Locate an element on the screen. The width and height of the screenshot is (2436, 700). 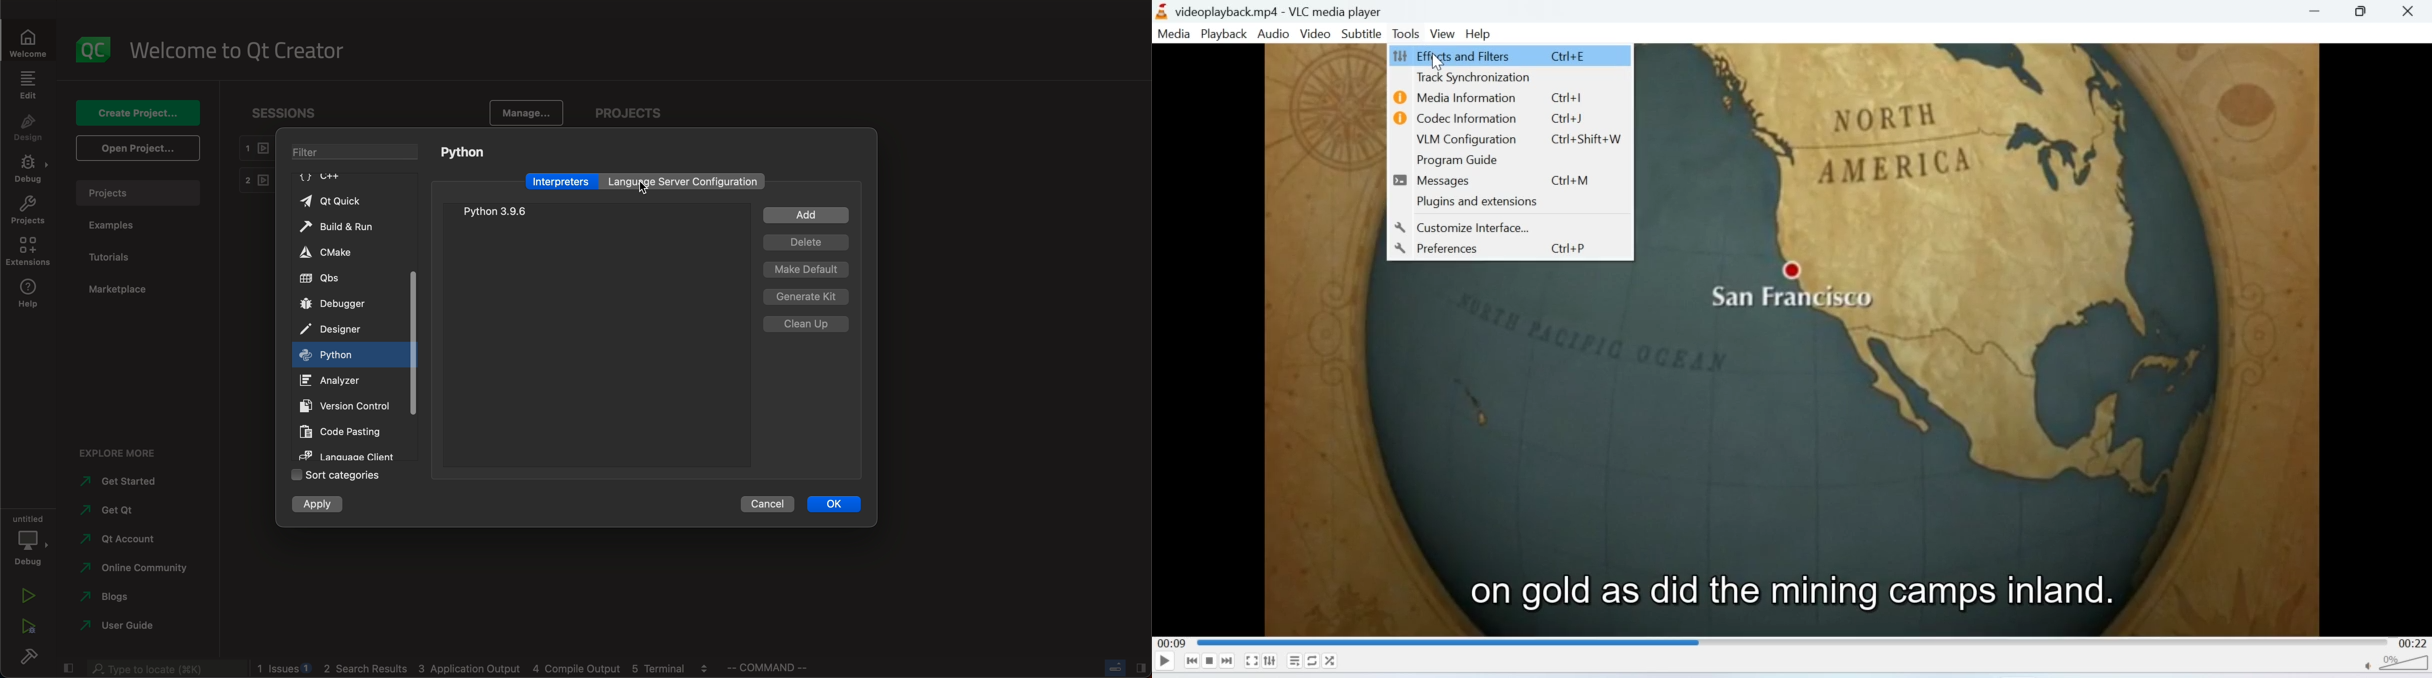
Volume is located at coordinates (2398, 666).